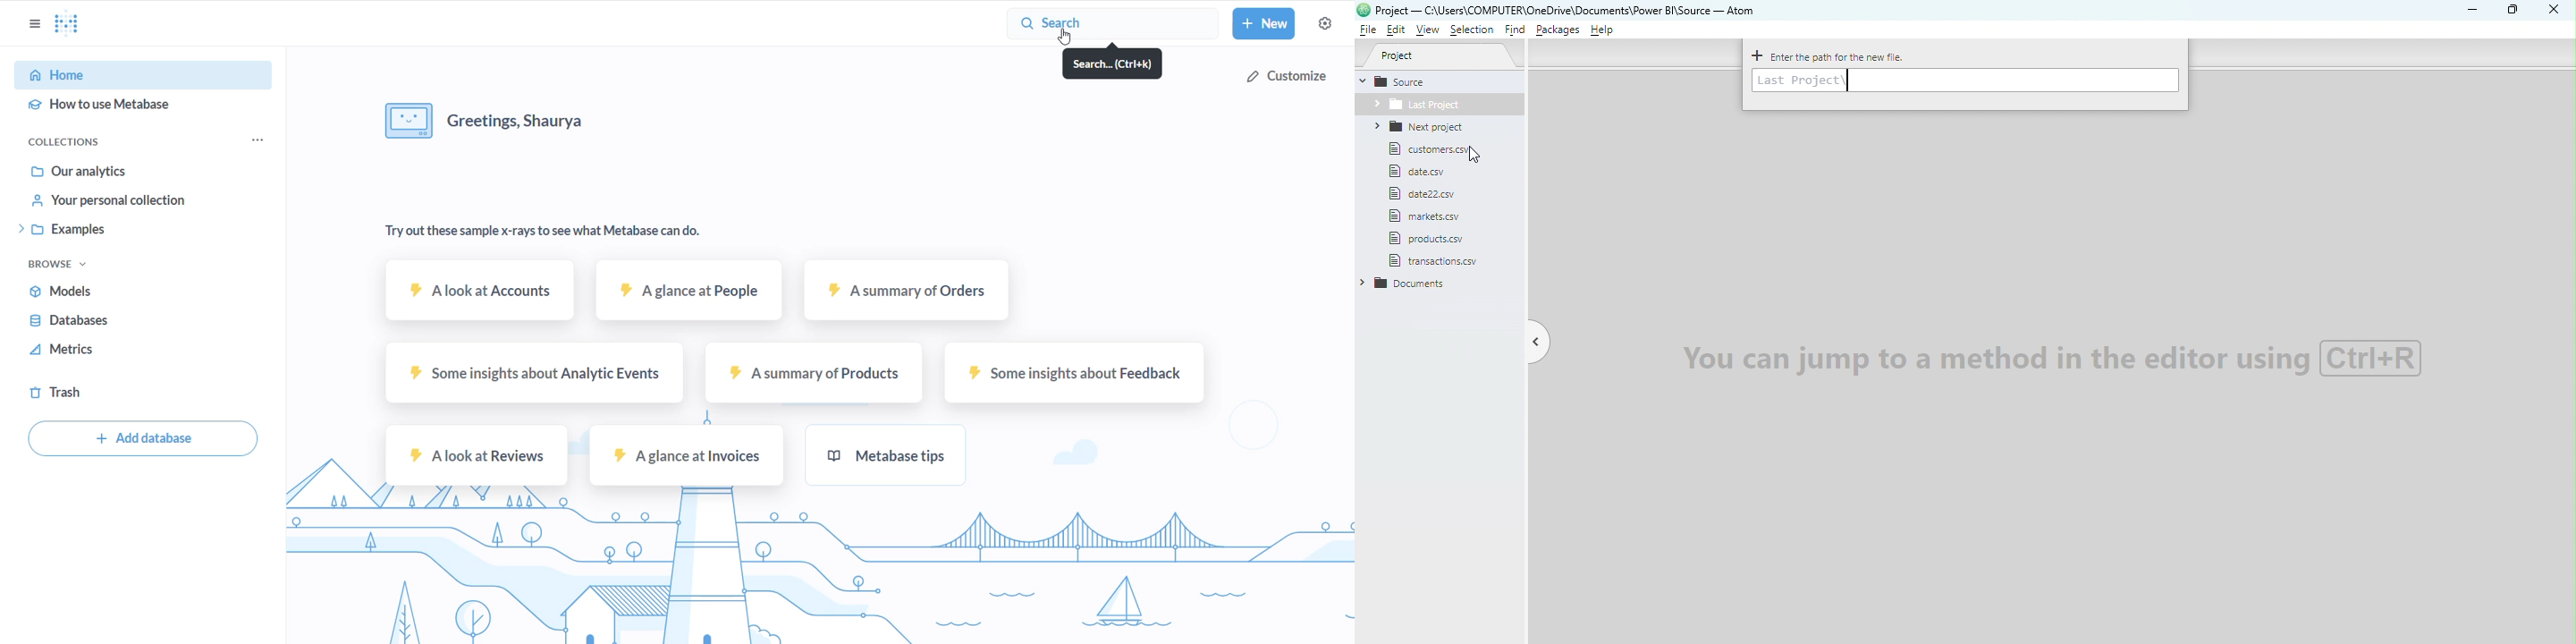  I want to click on metrics, so click(88, 351).